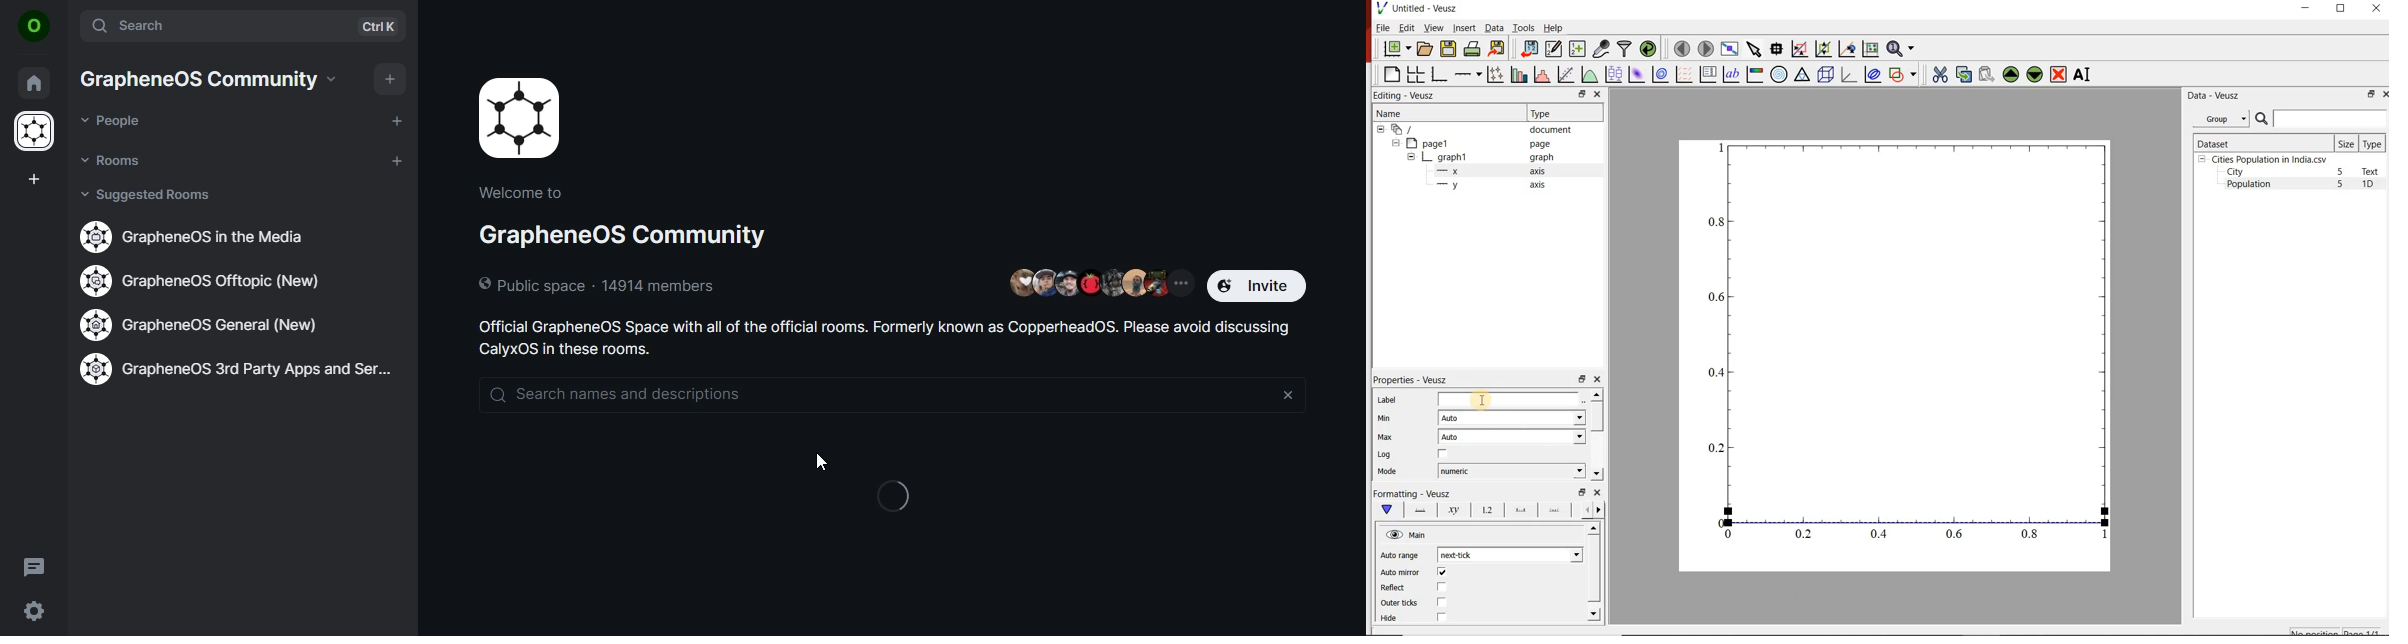 The image size is (2408, 644). What do you see at coordinates (1451, 512) in the screenshot?
I see `Axis Label` at bounding box center [1451, 512].